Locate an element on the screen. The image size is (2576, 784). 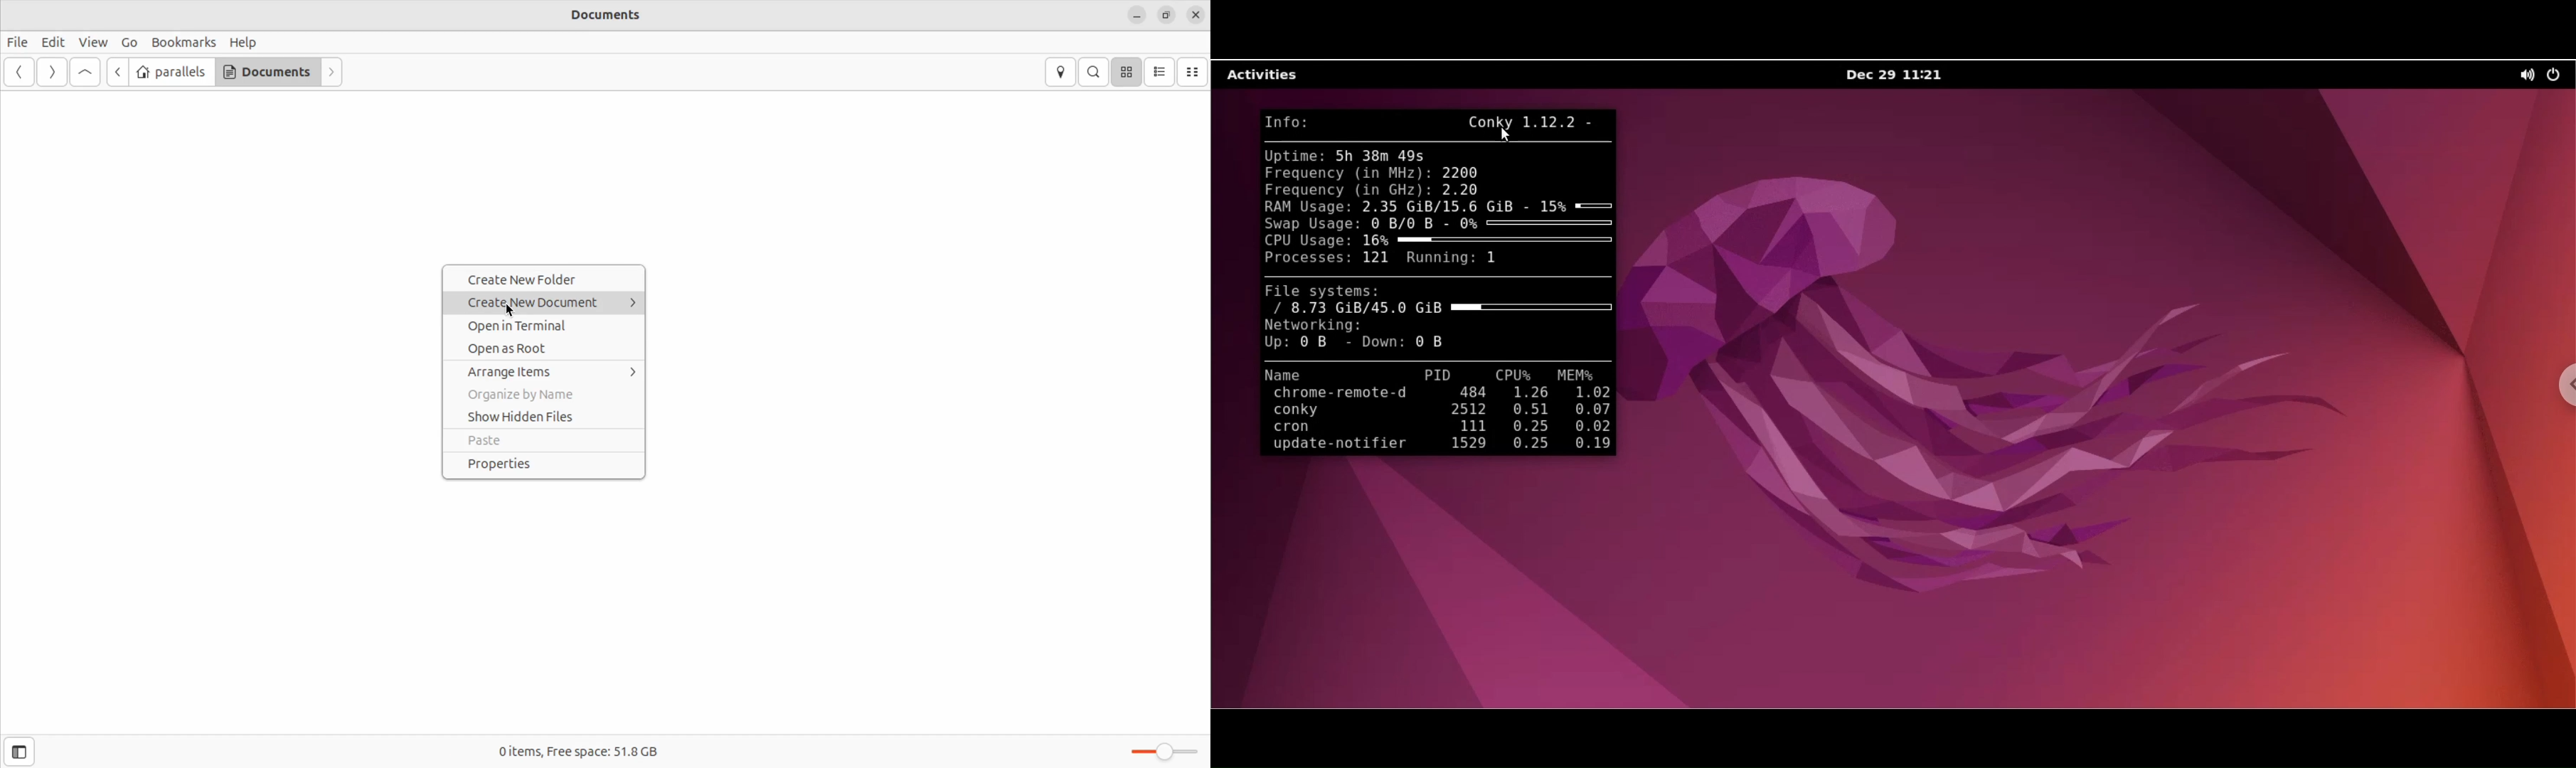
cursor is located at coordinates (513, 311).